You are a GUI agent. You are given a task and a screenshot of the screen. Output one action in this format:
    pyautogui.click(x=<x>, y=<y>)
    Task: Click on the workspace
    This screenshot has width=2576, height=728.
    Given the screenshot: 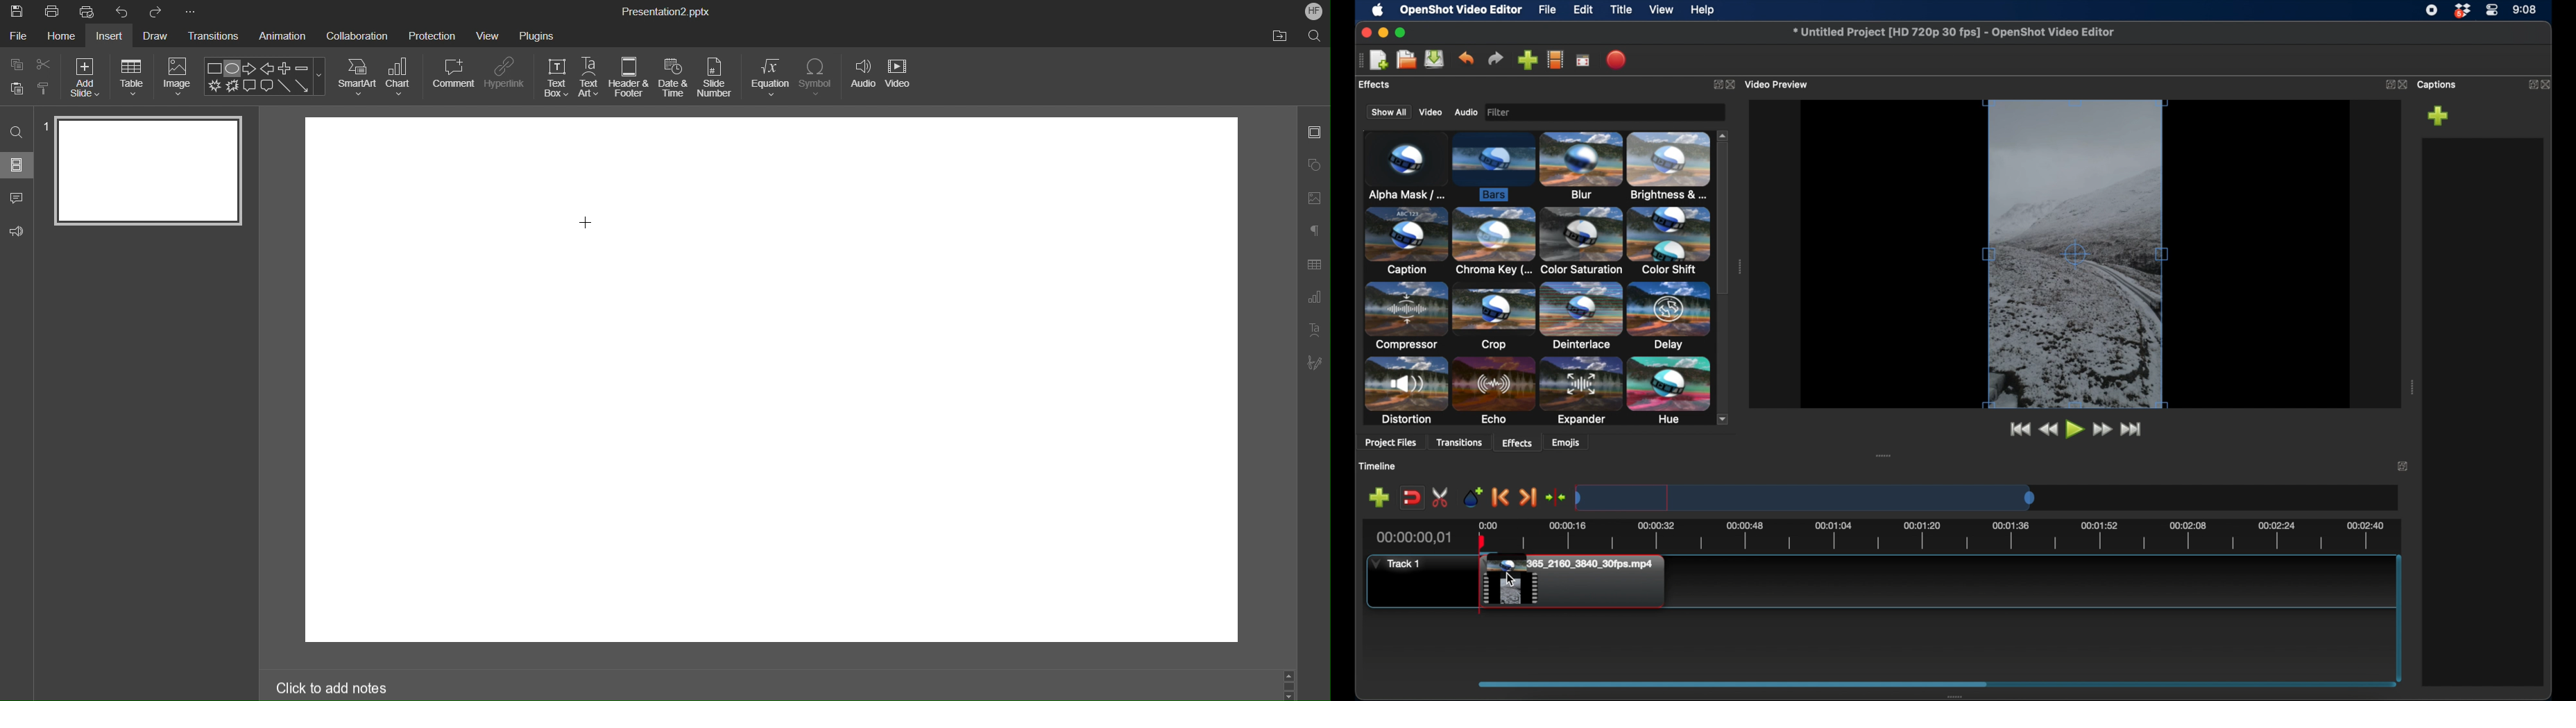 What is the action you would take?
    pyautogui.click(x=520, y=442)
    